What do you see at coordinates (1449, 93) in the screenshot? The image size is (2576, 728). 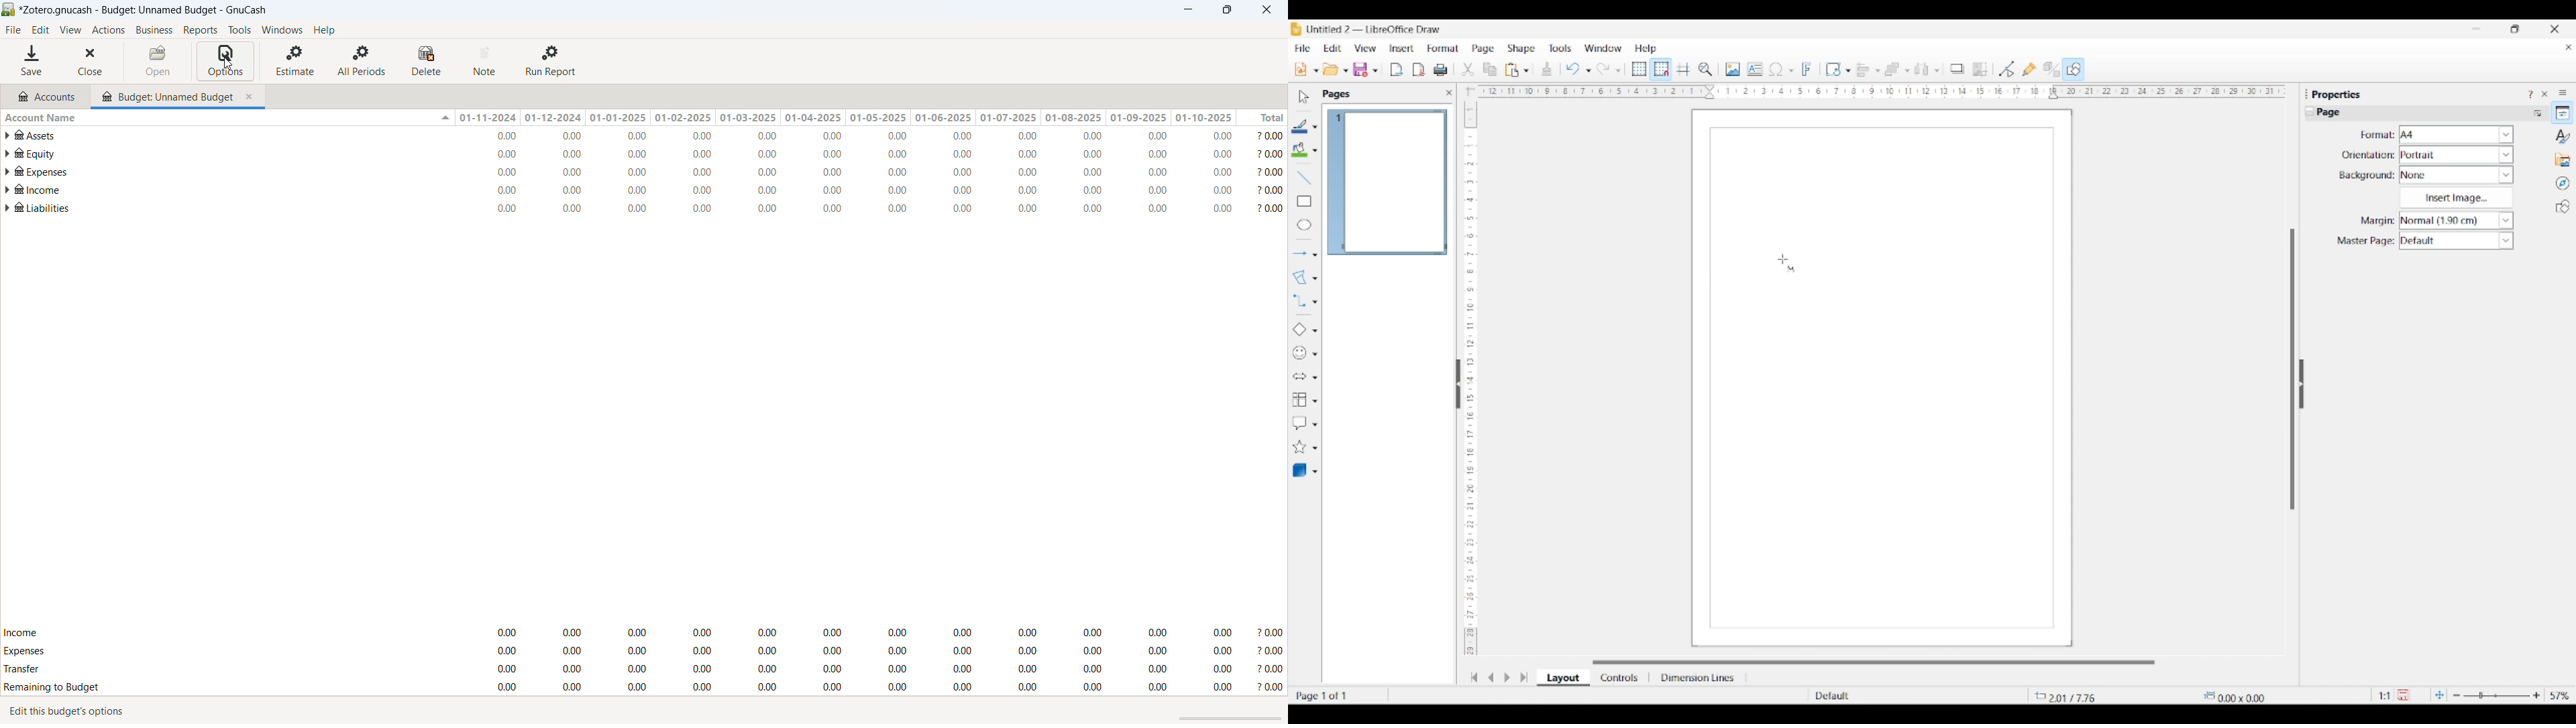 I see `Close left sidebar` at bounding box center [1449, 93].